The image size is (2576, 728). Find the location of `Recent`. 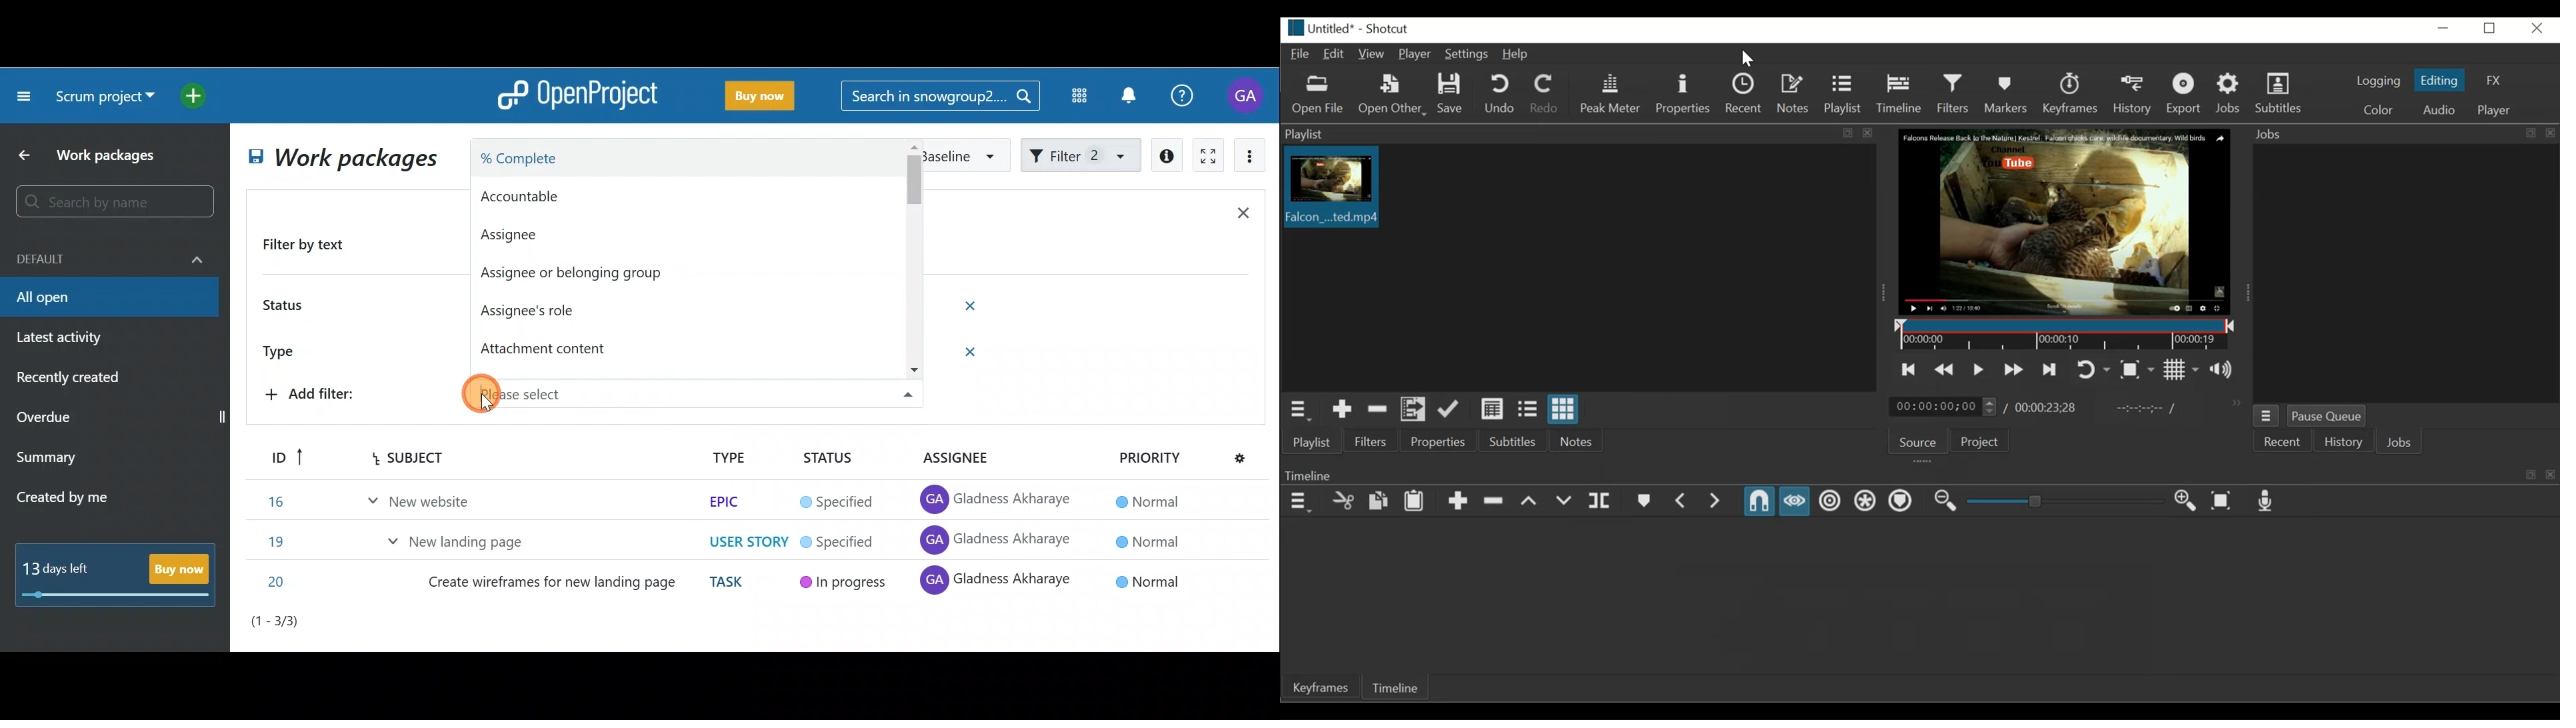

Recent is located at coordinates (1743, 94).